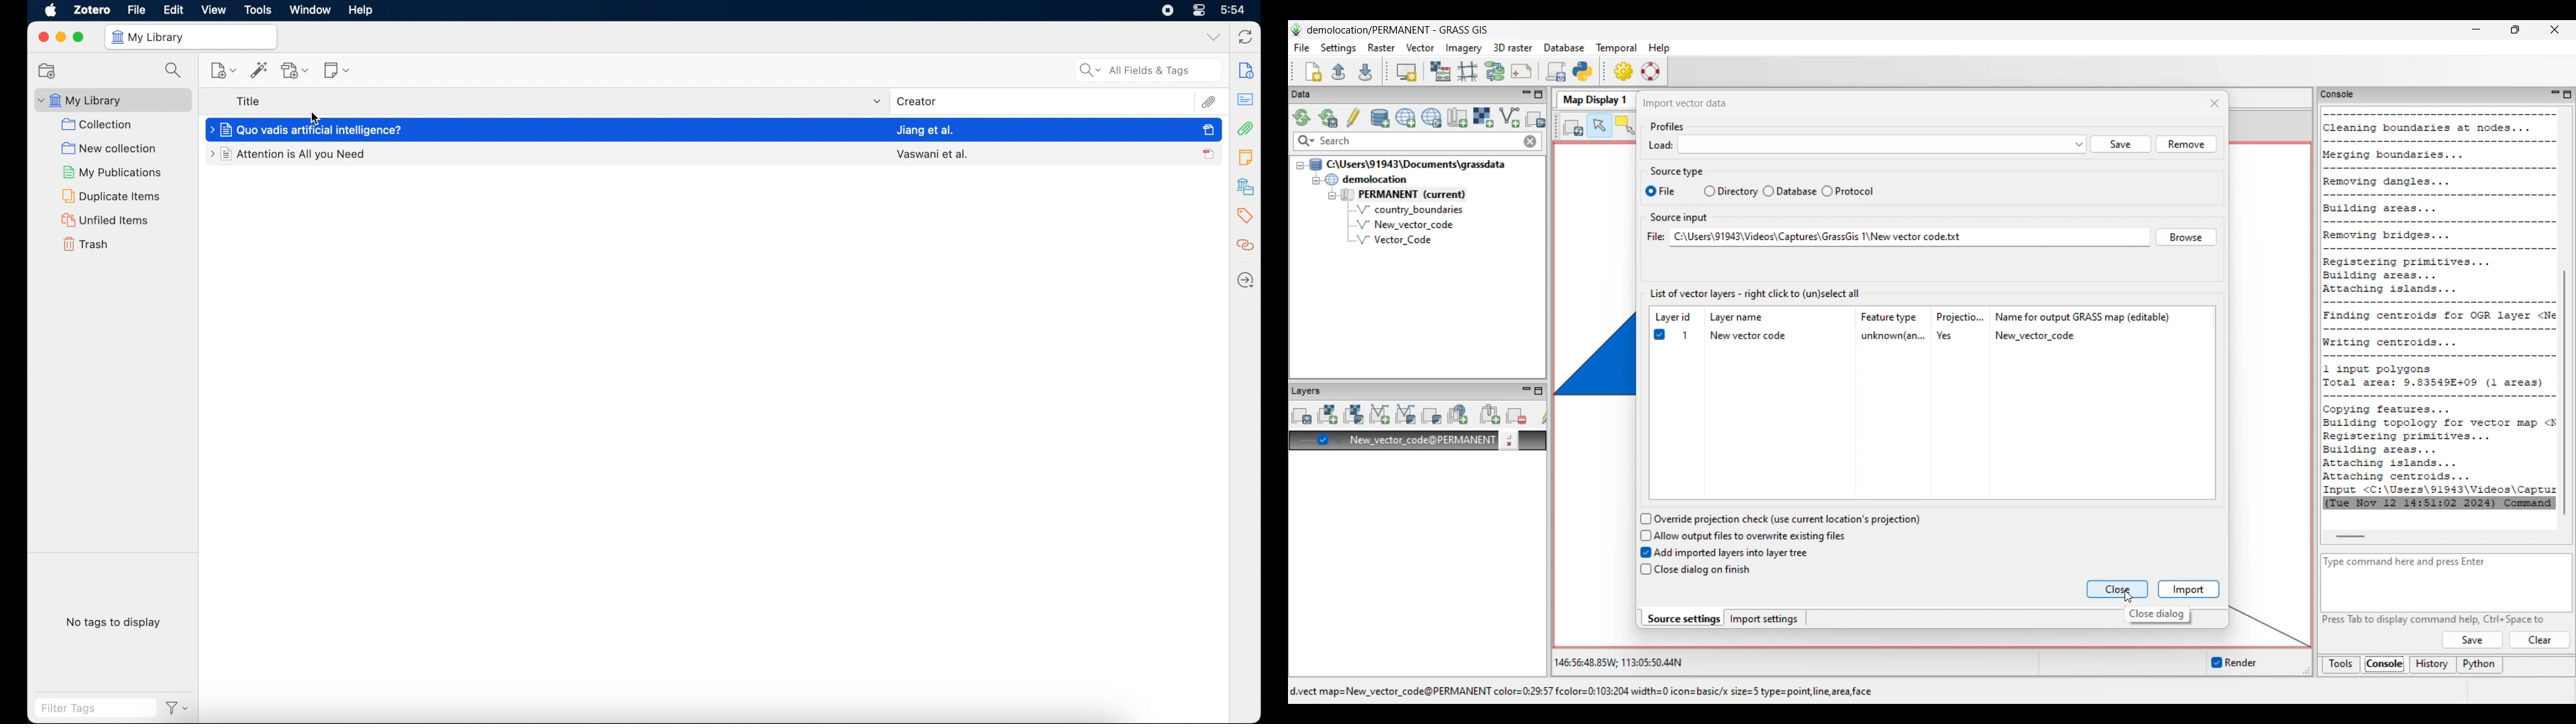  Describe the element at coordinates (1517, 415) in the screenshot. I see `Remove selected map layer(s) from layer tree` at that location.